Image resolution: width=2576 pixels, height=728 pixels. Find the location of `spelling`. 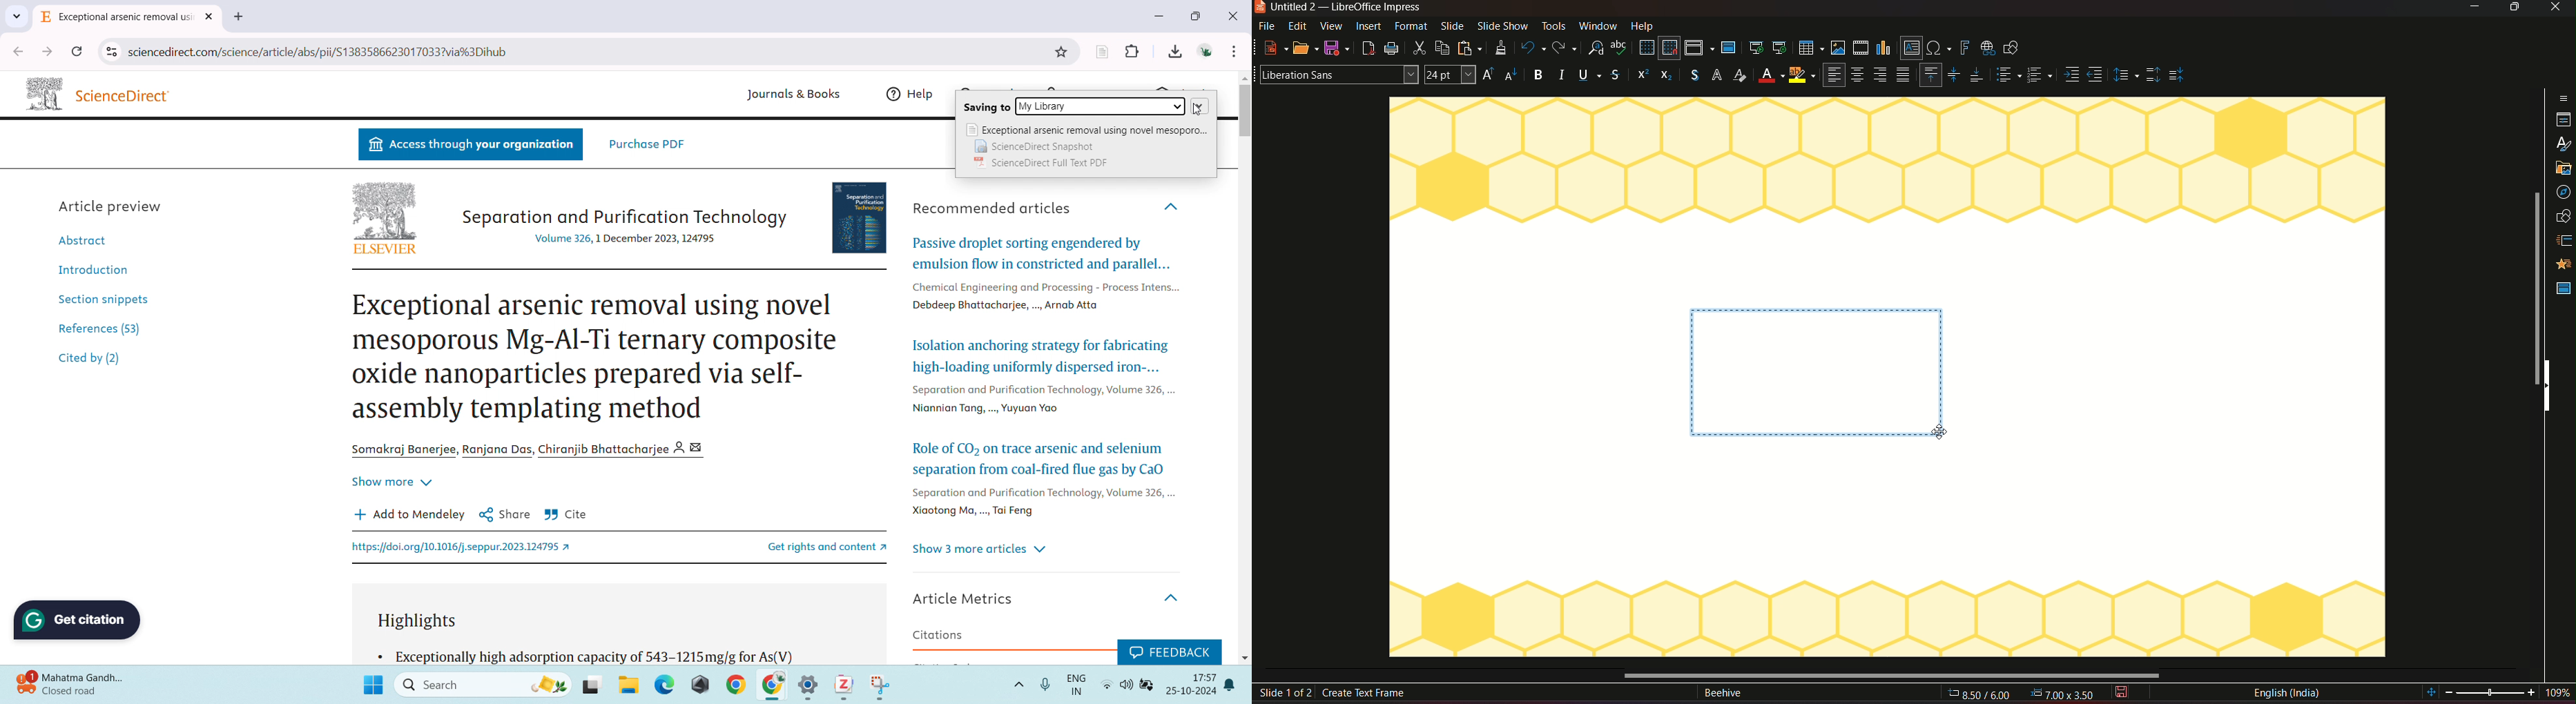

spelling is located at coordinates (1620, 49).